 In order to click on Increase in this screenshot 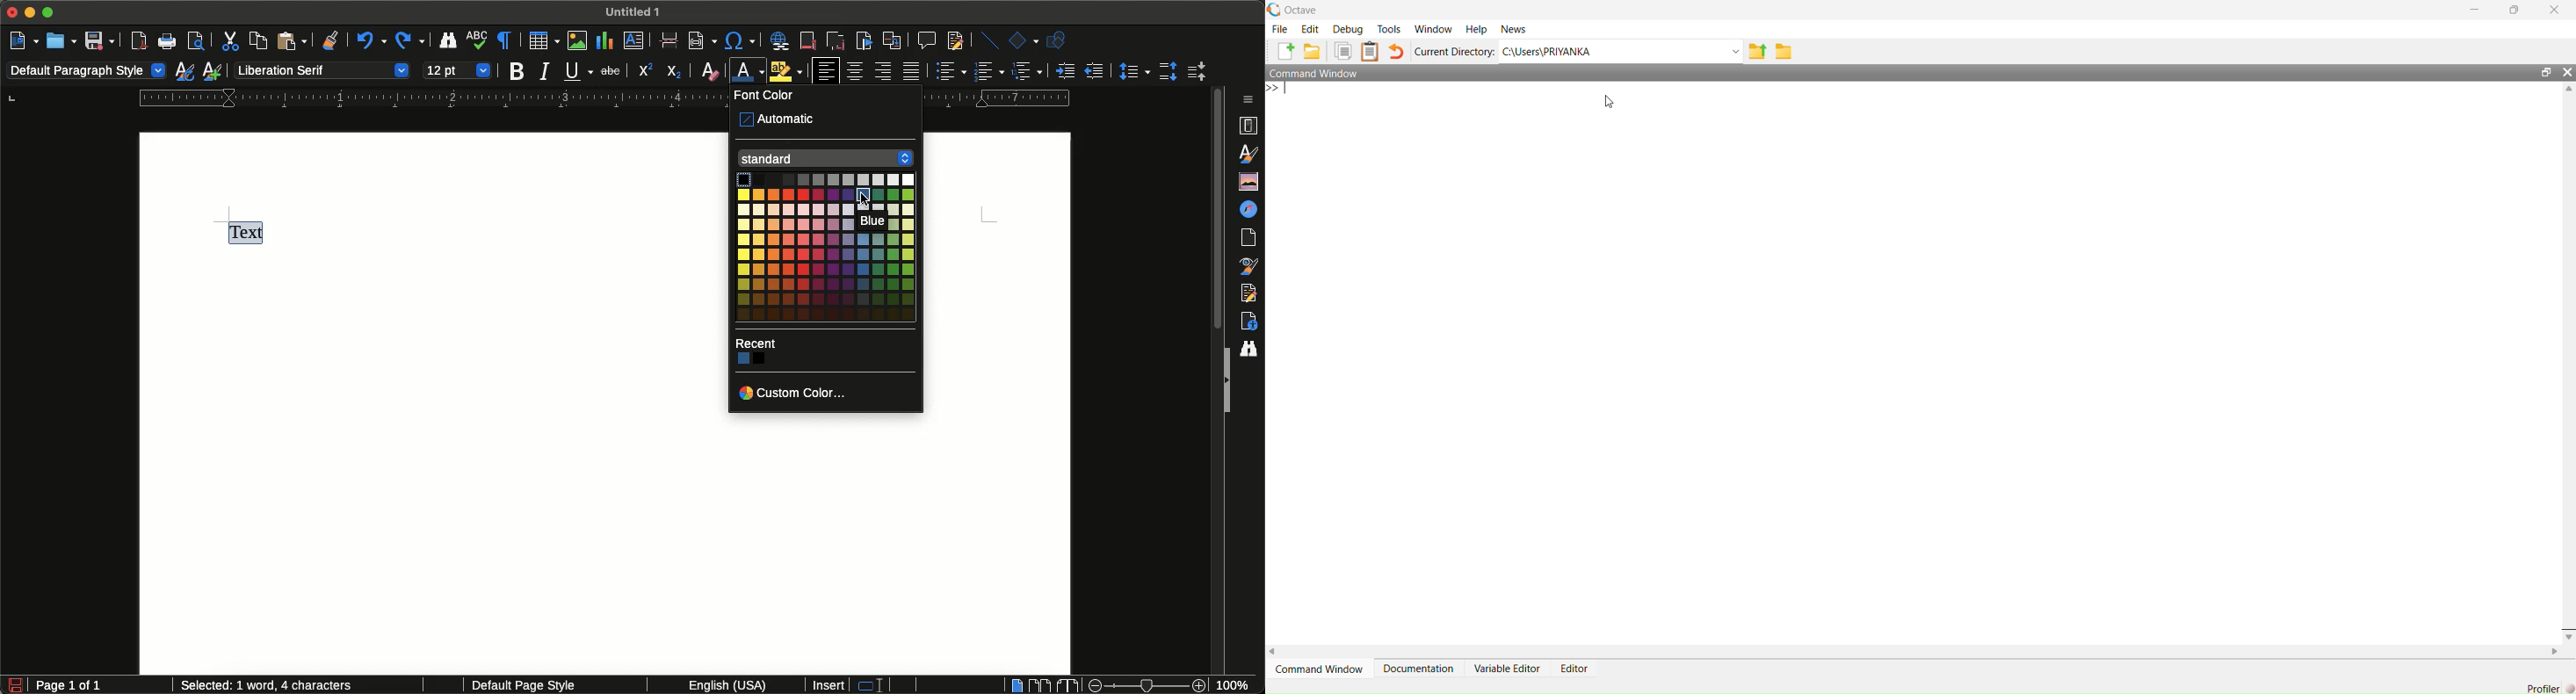, I will do `click(1065, 70)`.